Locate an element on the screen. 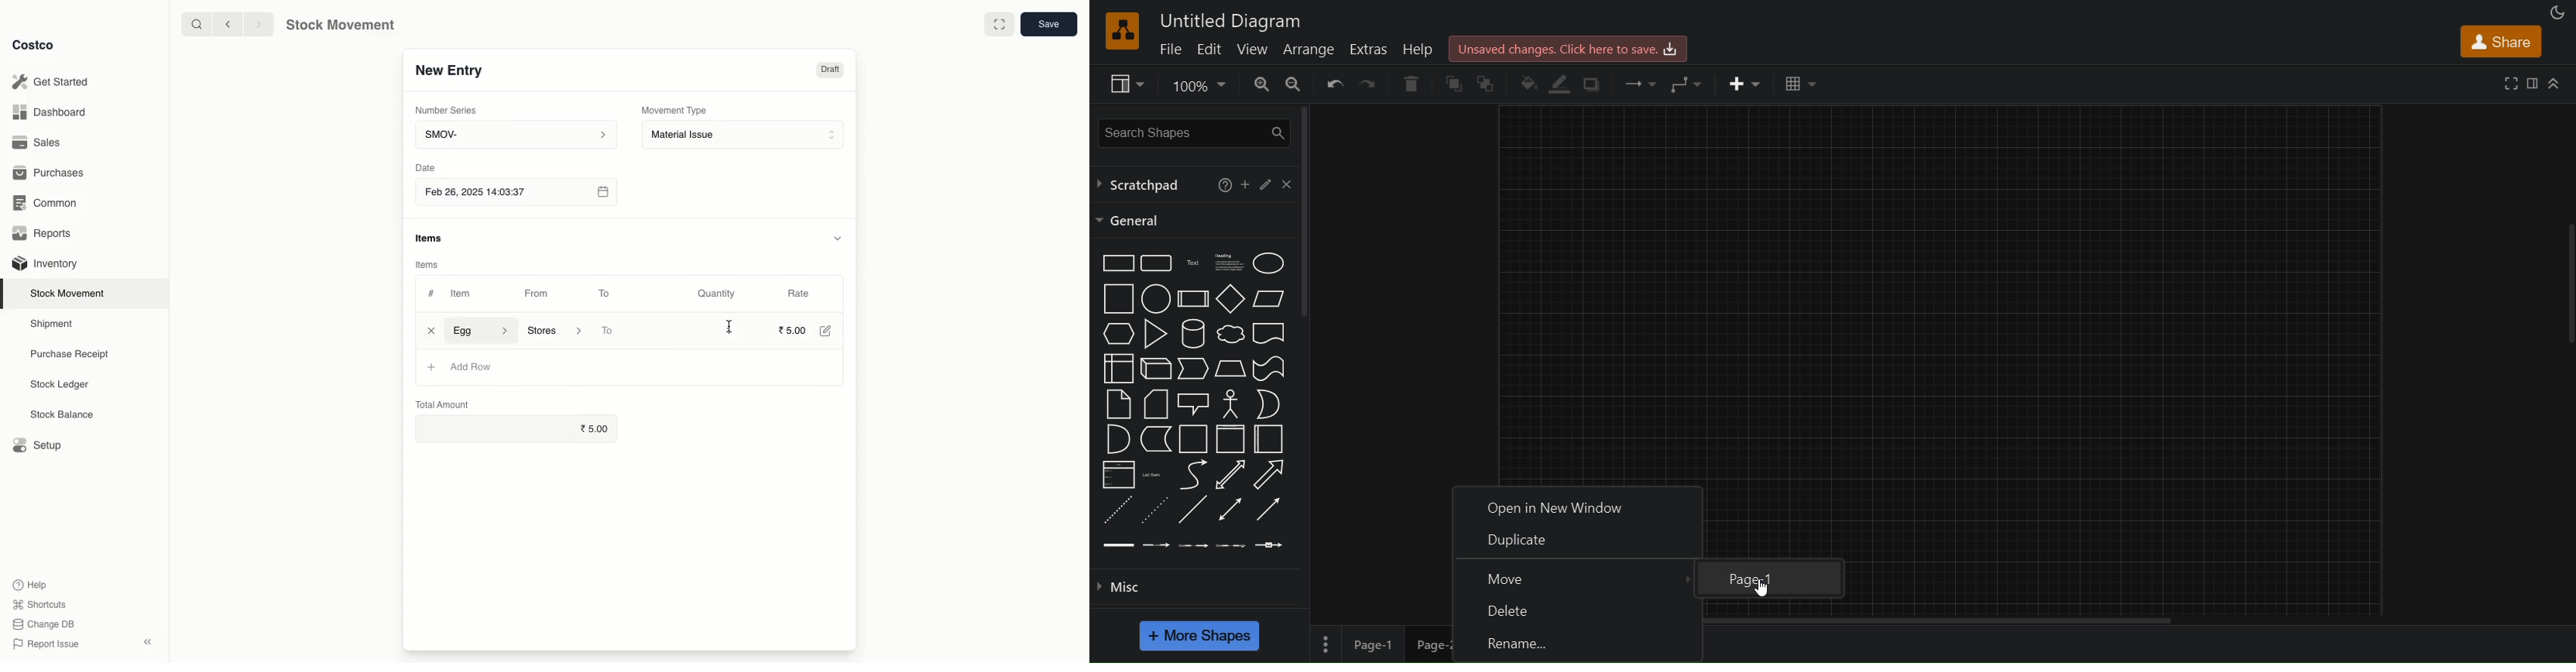  logo is located at coordinates (1120, 31).